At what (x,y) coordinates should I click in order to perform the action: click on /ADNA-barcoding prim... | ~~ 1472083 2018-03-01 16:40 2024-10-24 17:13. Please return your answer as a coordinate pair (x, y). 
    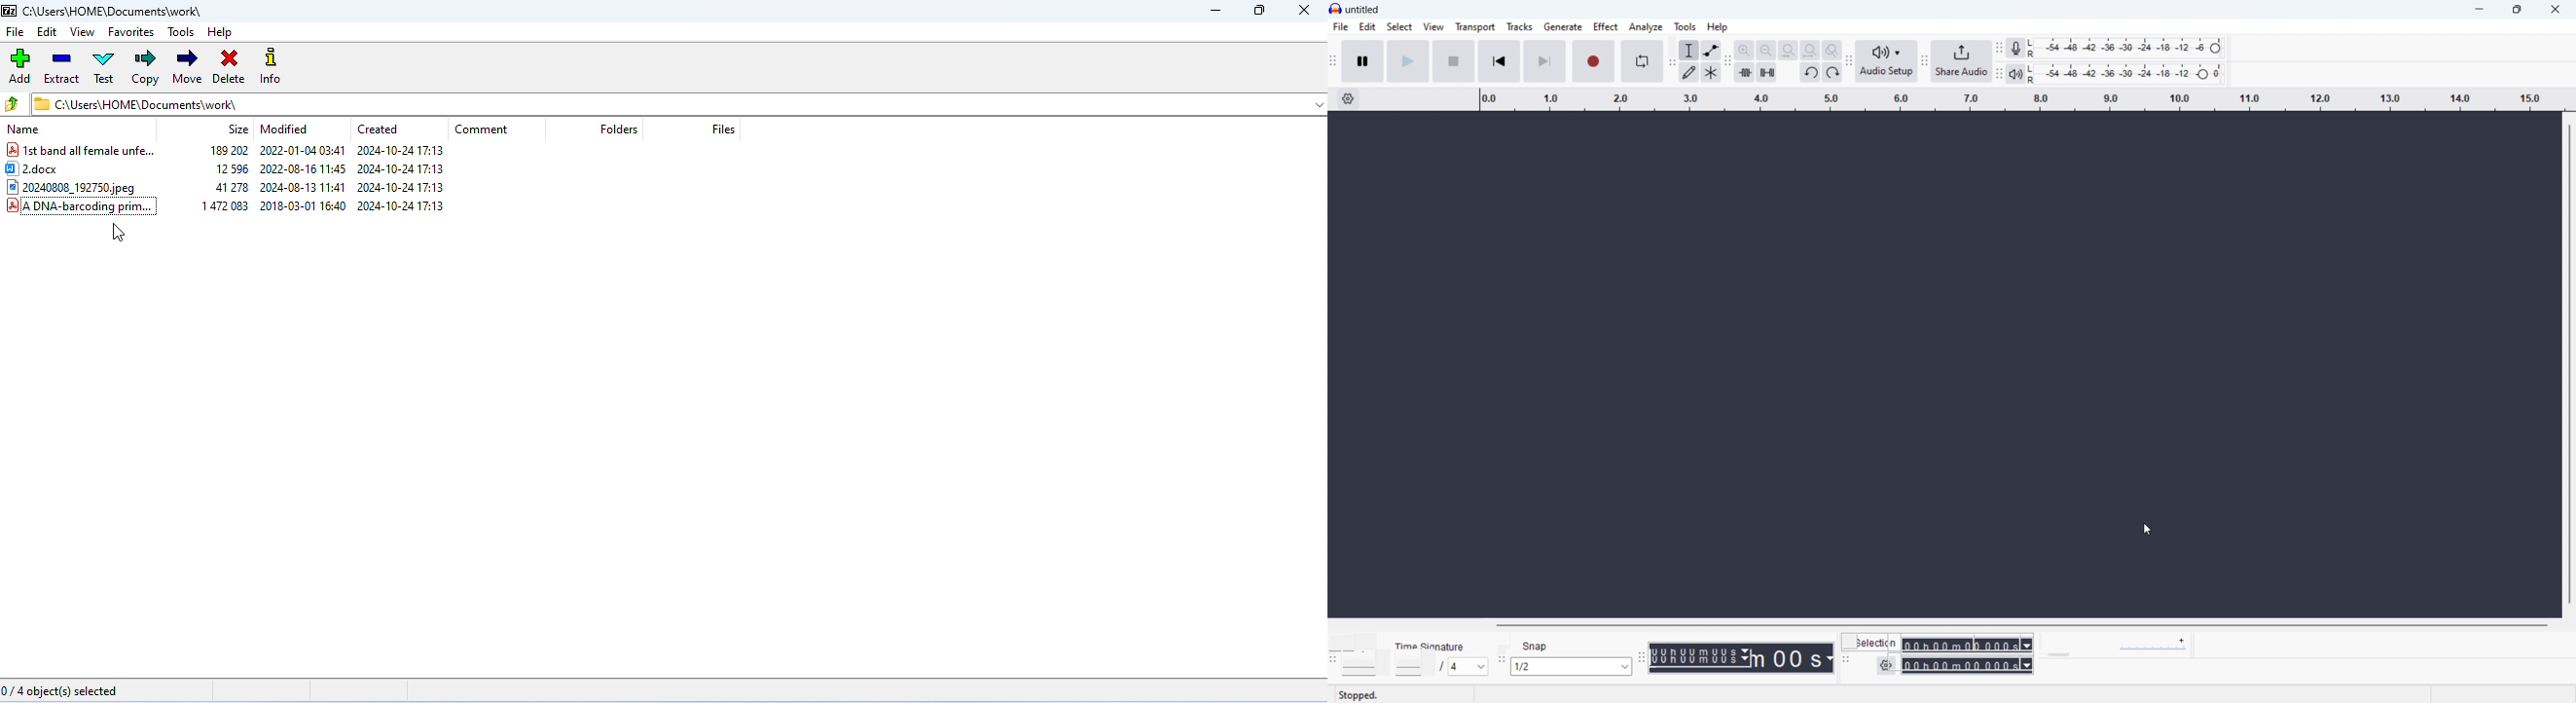
    Looking at the image, I should click on (247, 207).